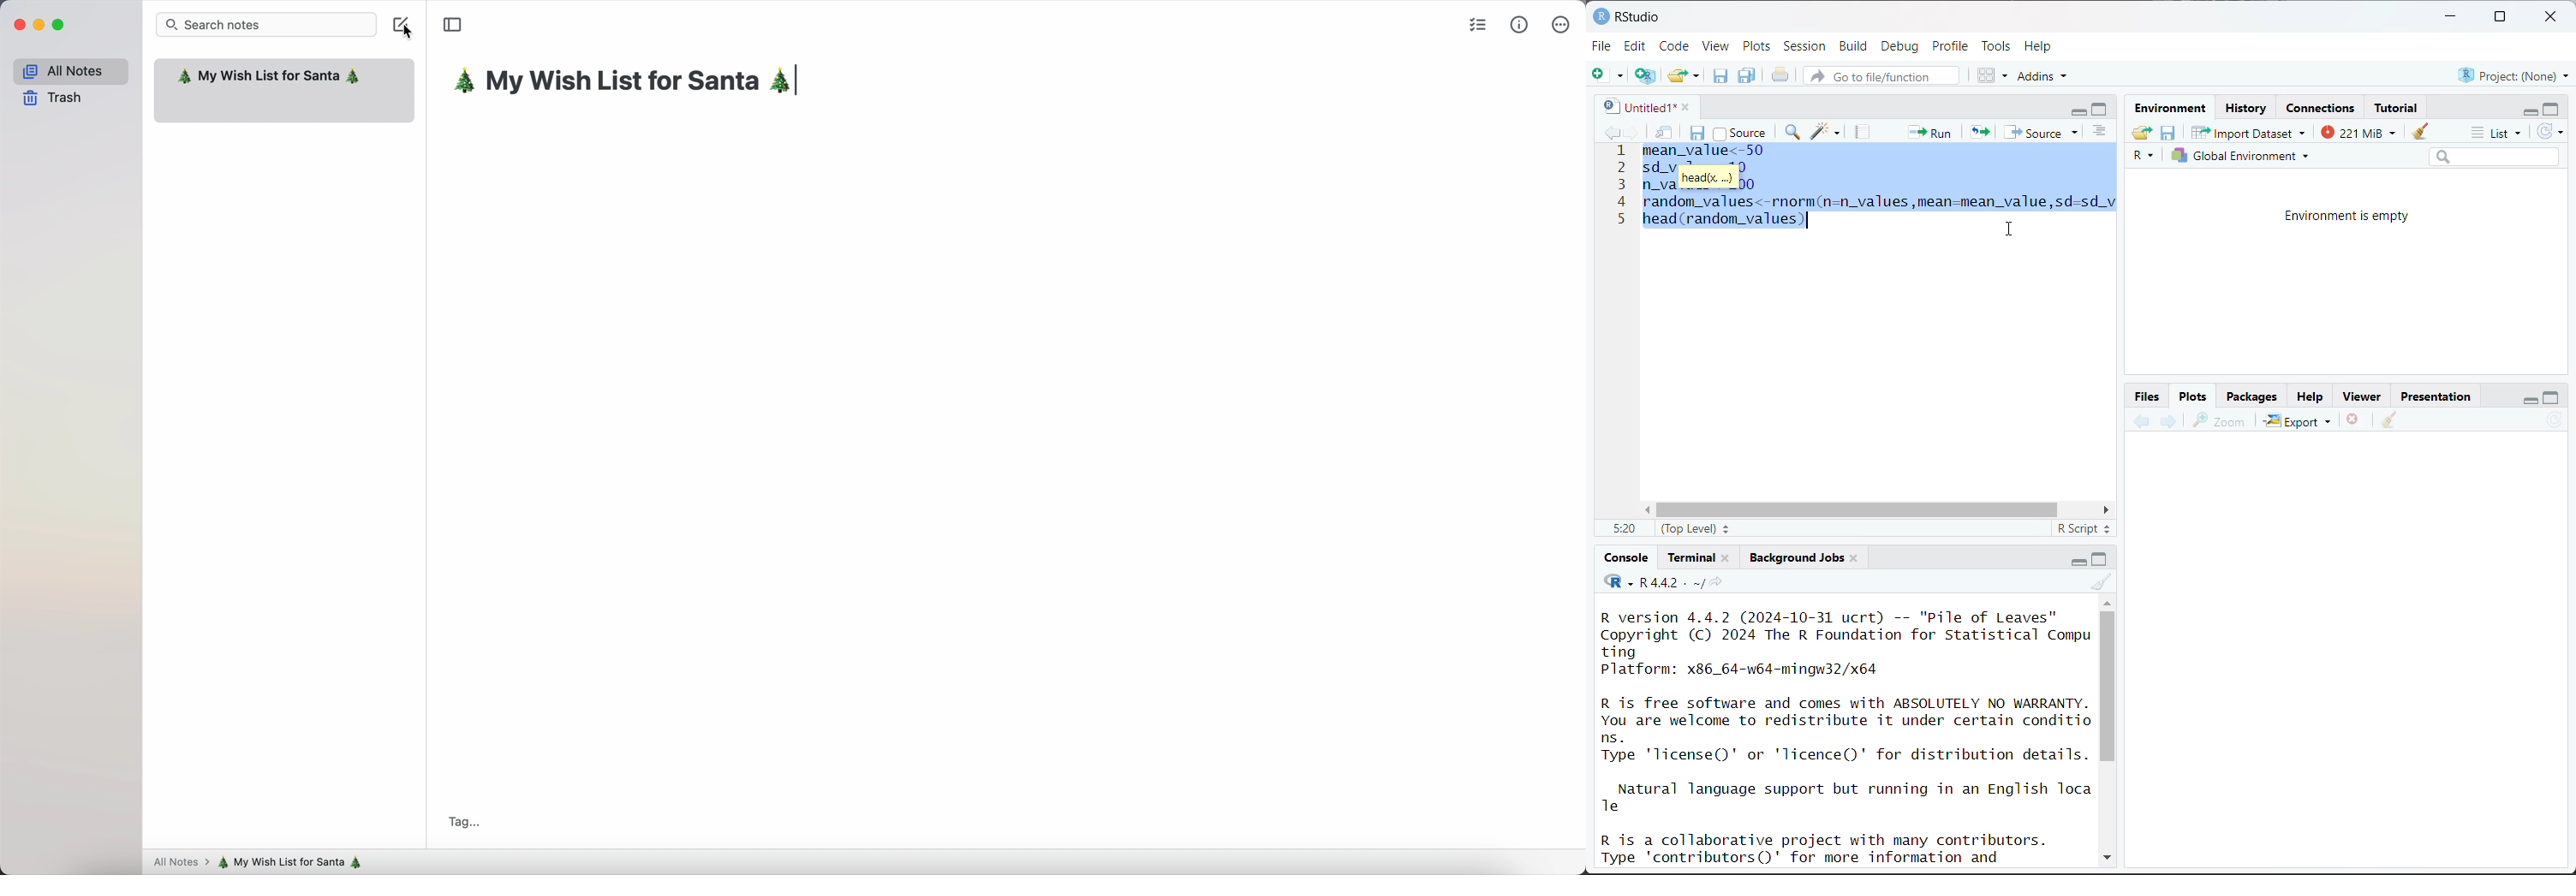 The width and height of the screenshot is (2576, 896). I want to click on clear all plots, so click(2389, 420).